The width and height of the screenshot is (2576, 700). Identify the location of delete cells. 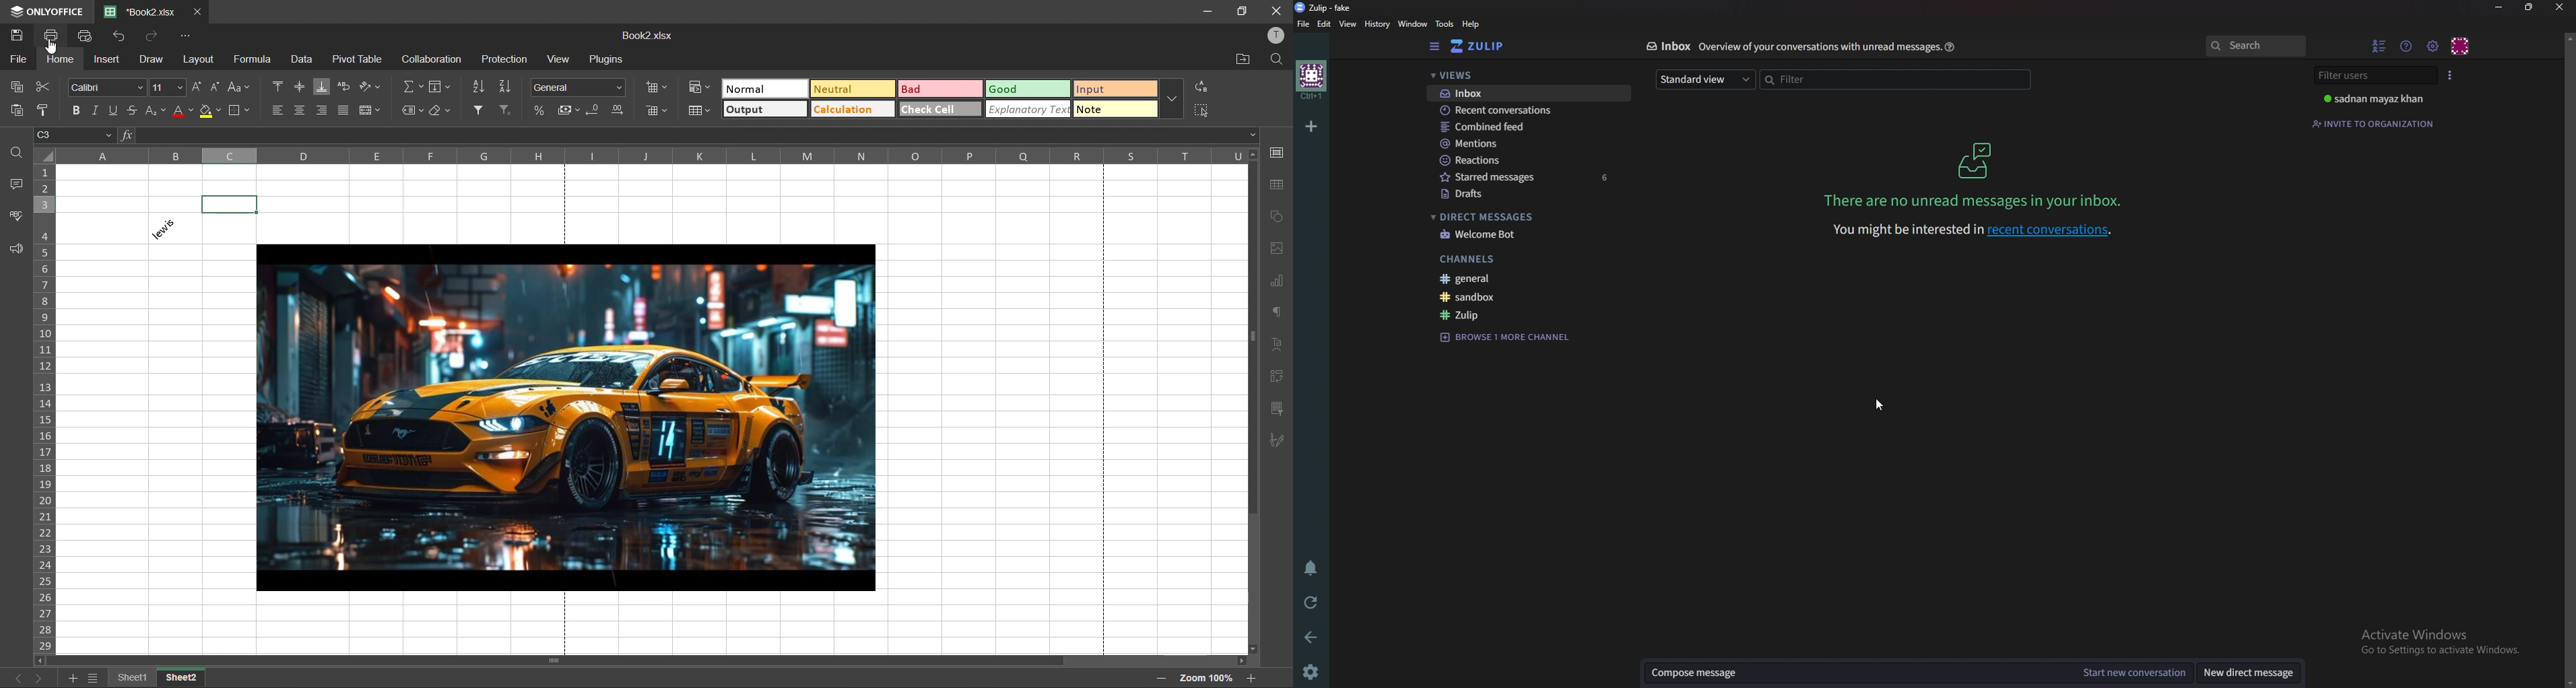
(657, 110).